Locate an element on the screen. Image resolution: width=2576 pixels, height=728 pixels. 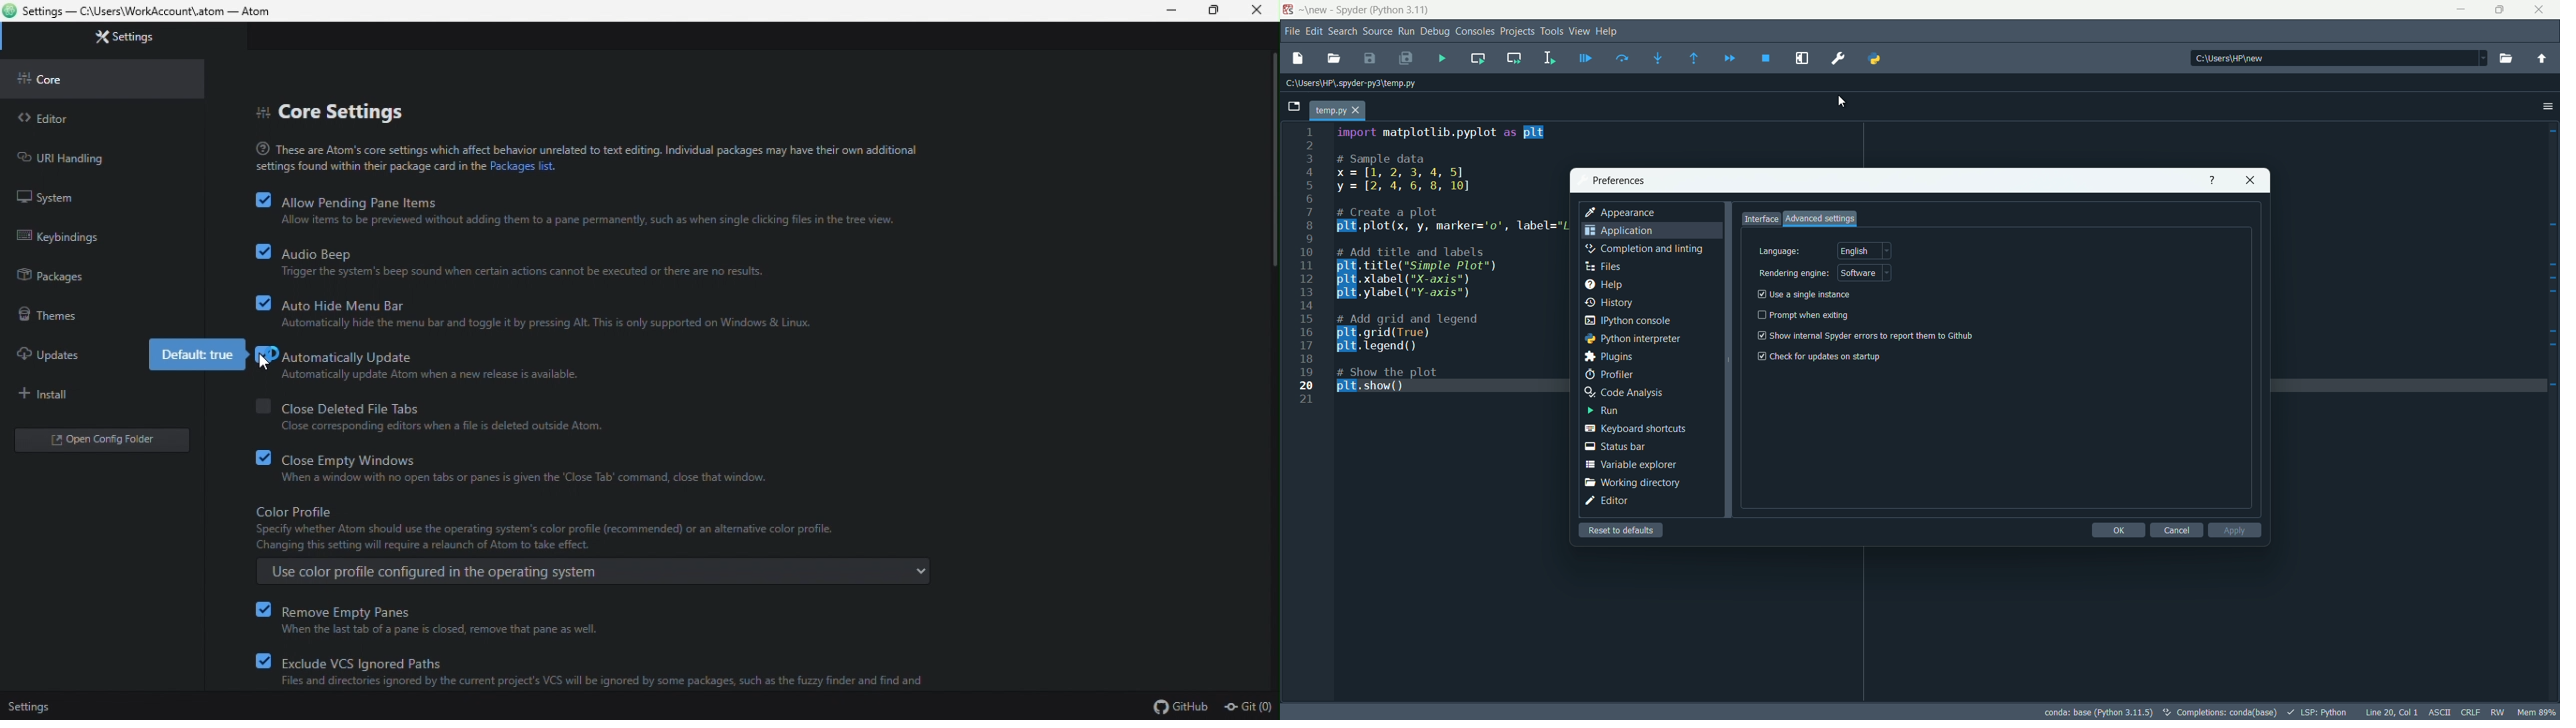
continue debugging until next breakpoint is located at coordinates (1729, 59).